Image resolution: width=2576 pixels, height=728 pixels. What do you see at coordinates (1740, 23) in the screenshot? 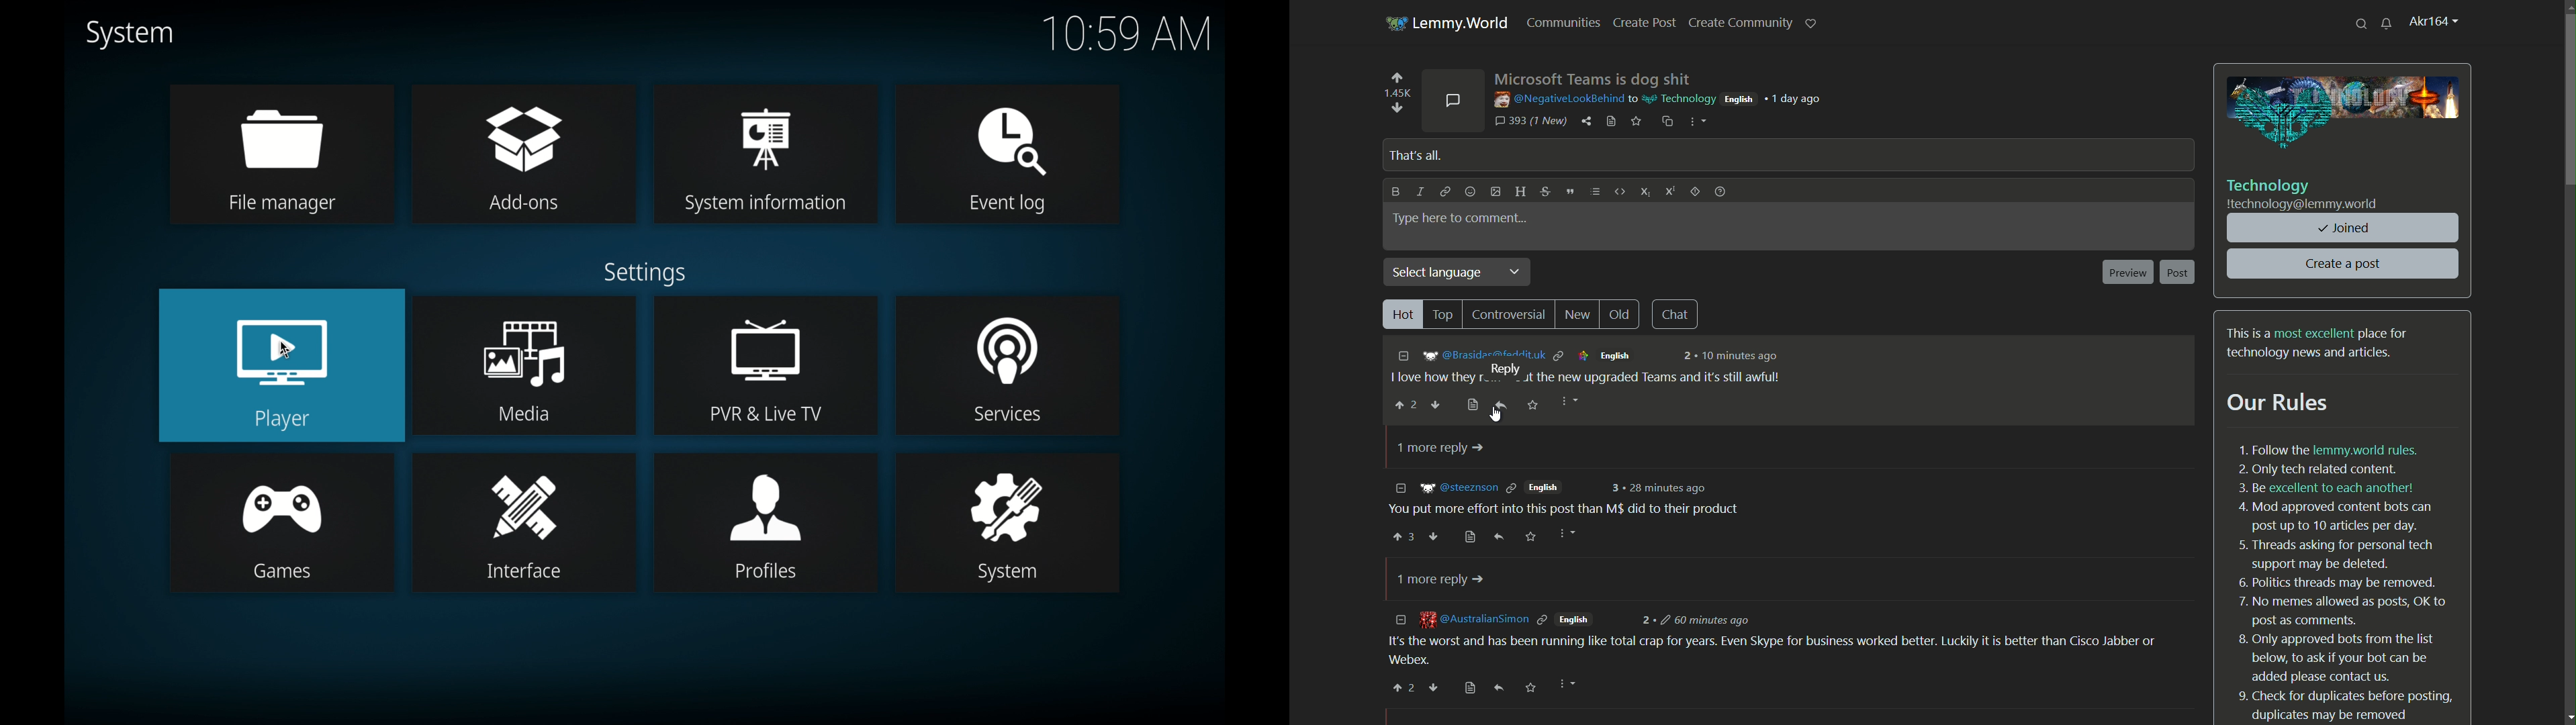
I see `create community` at bounding box center [1740, 23].